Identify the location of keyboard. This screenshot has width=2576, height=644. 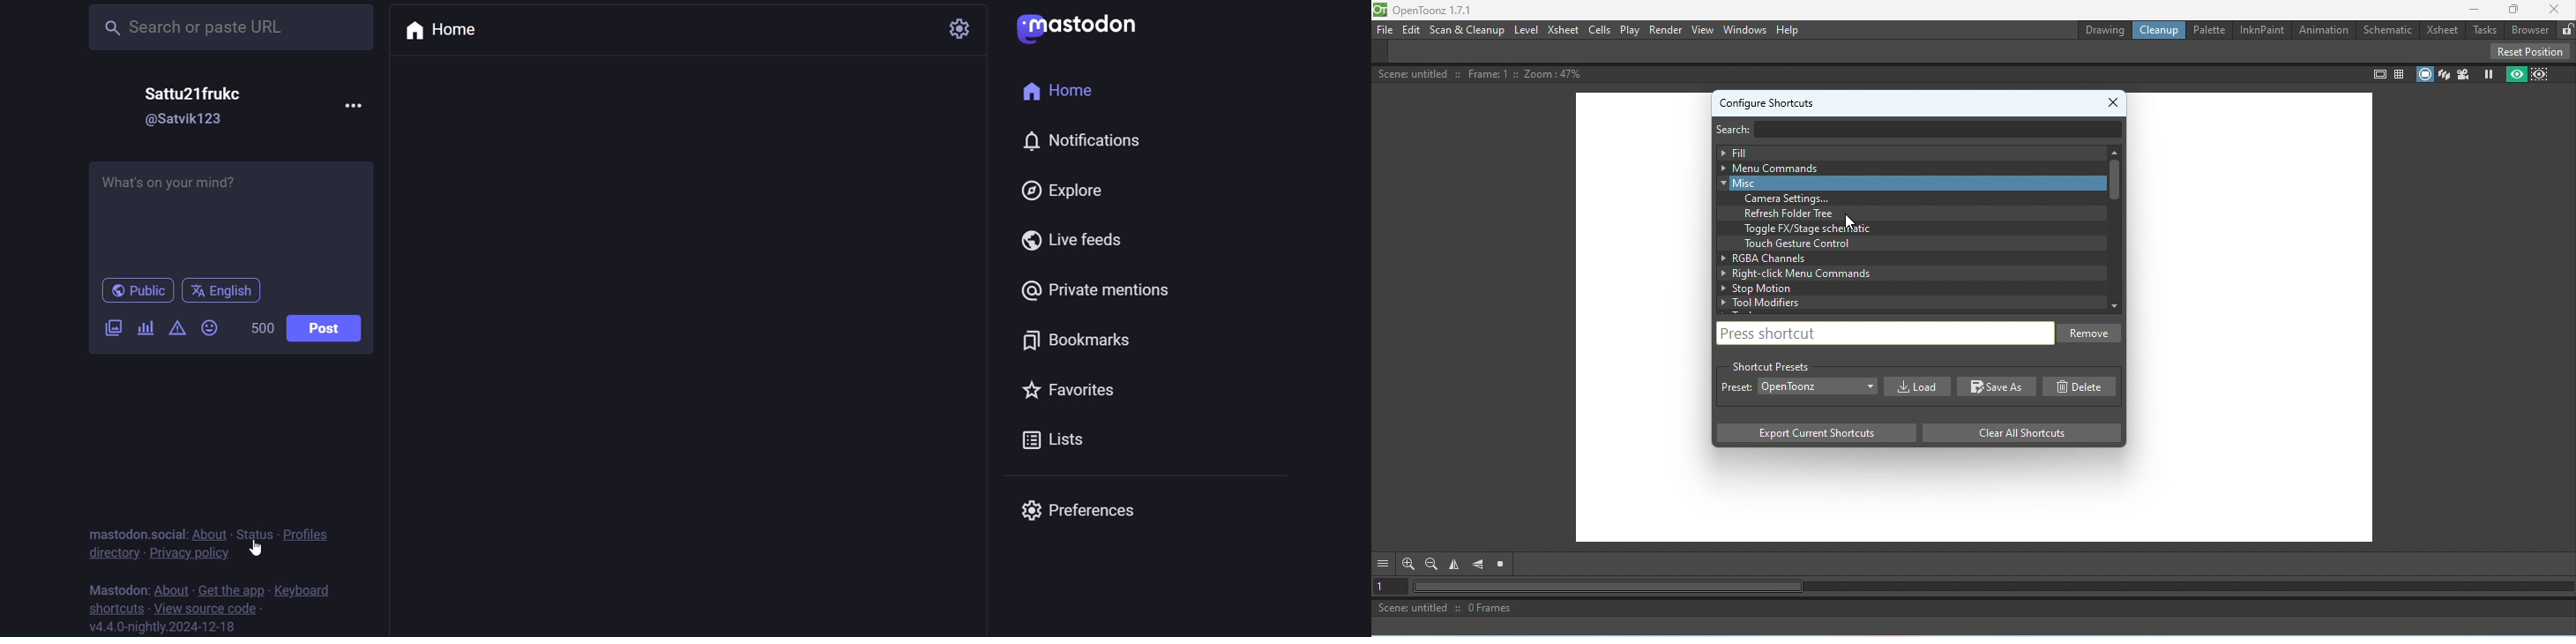
(307, 590).